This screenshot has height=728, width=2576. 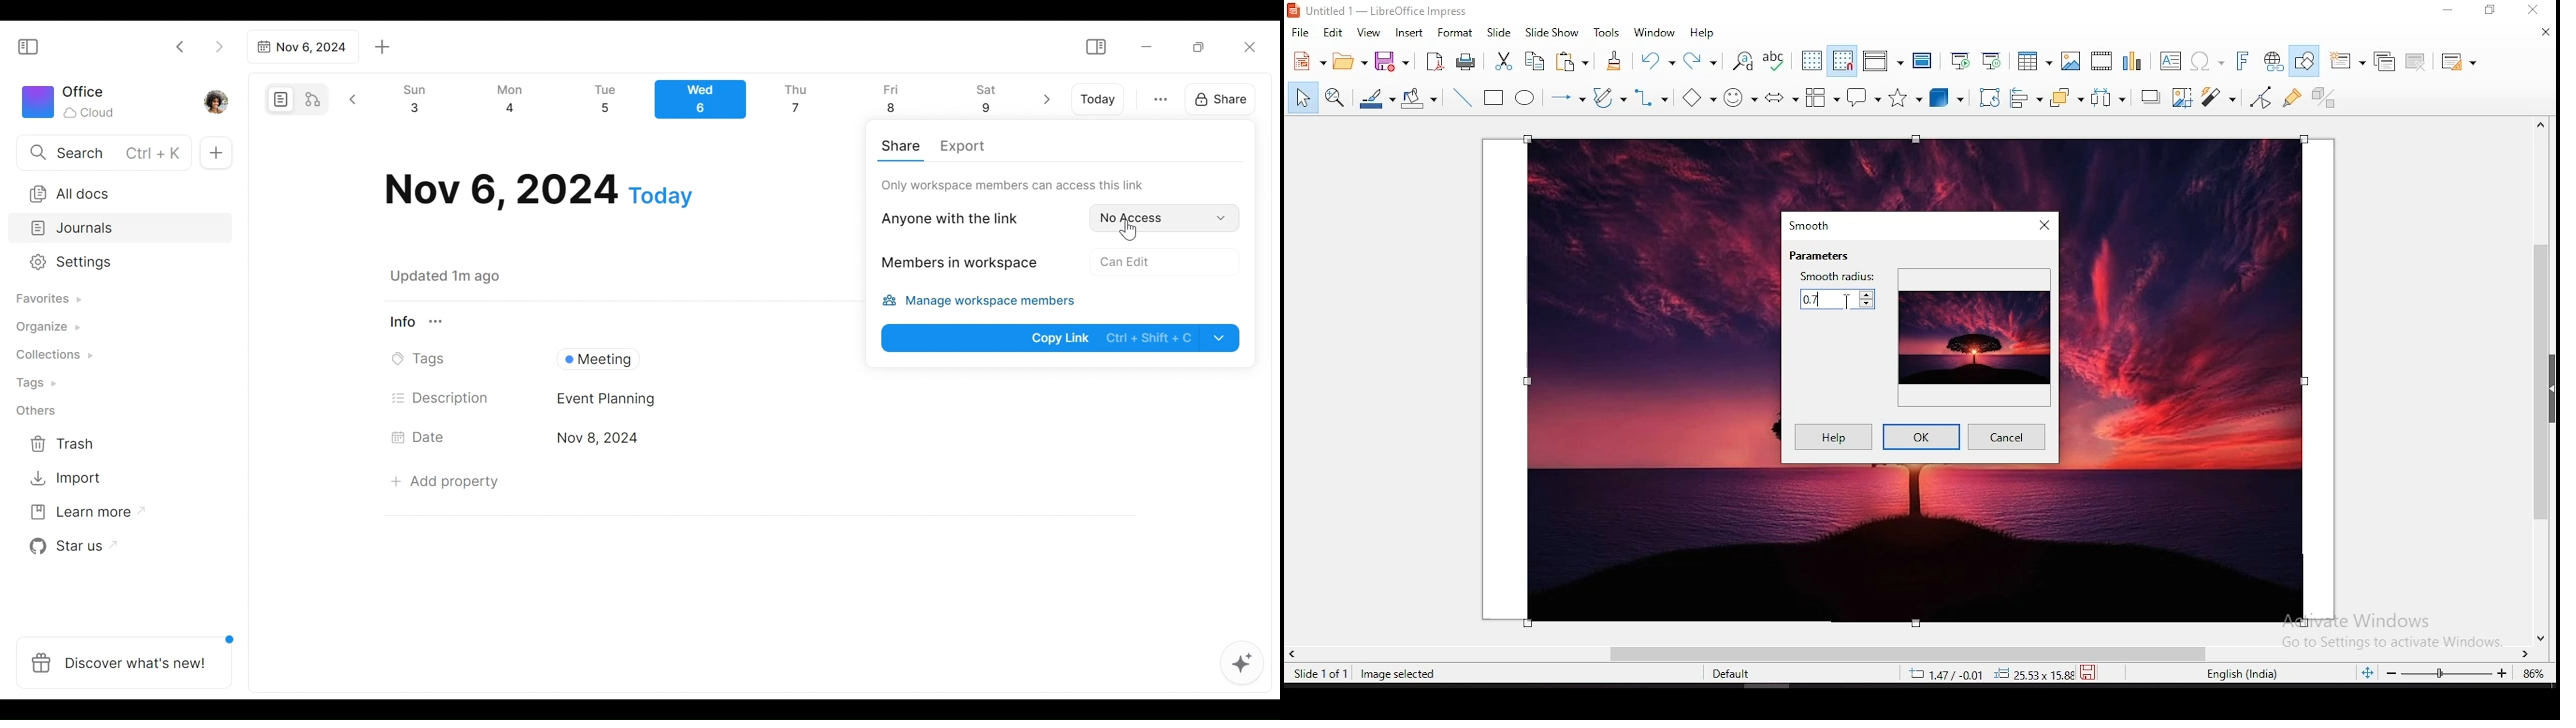 What do you see at coordinates (1947, 100) in the screenshot?
I see `3D shapes` at bounding box center [1947, 100].